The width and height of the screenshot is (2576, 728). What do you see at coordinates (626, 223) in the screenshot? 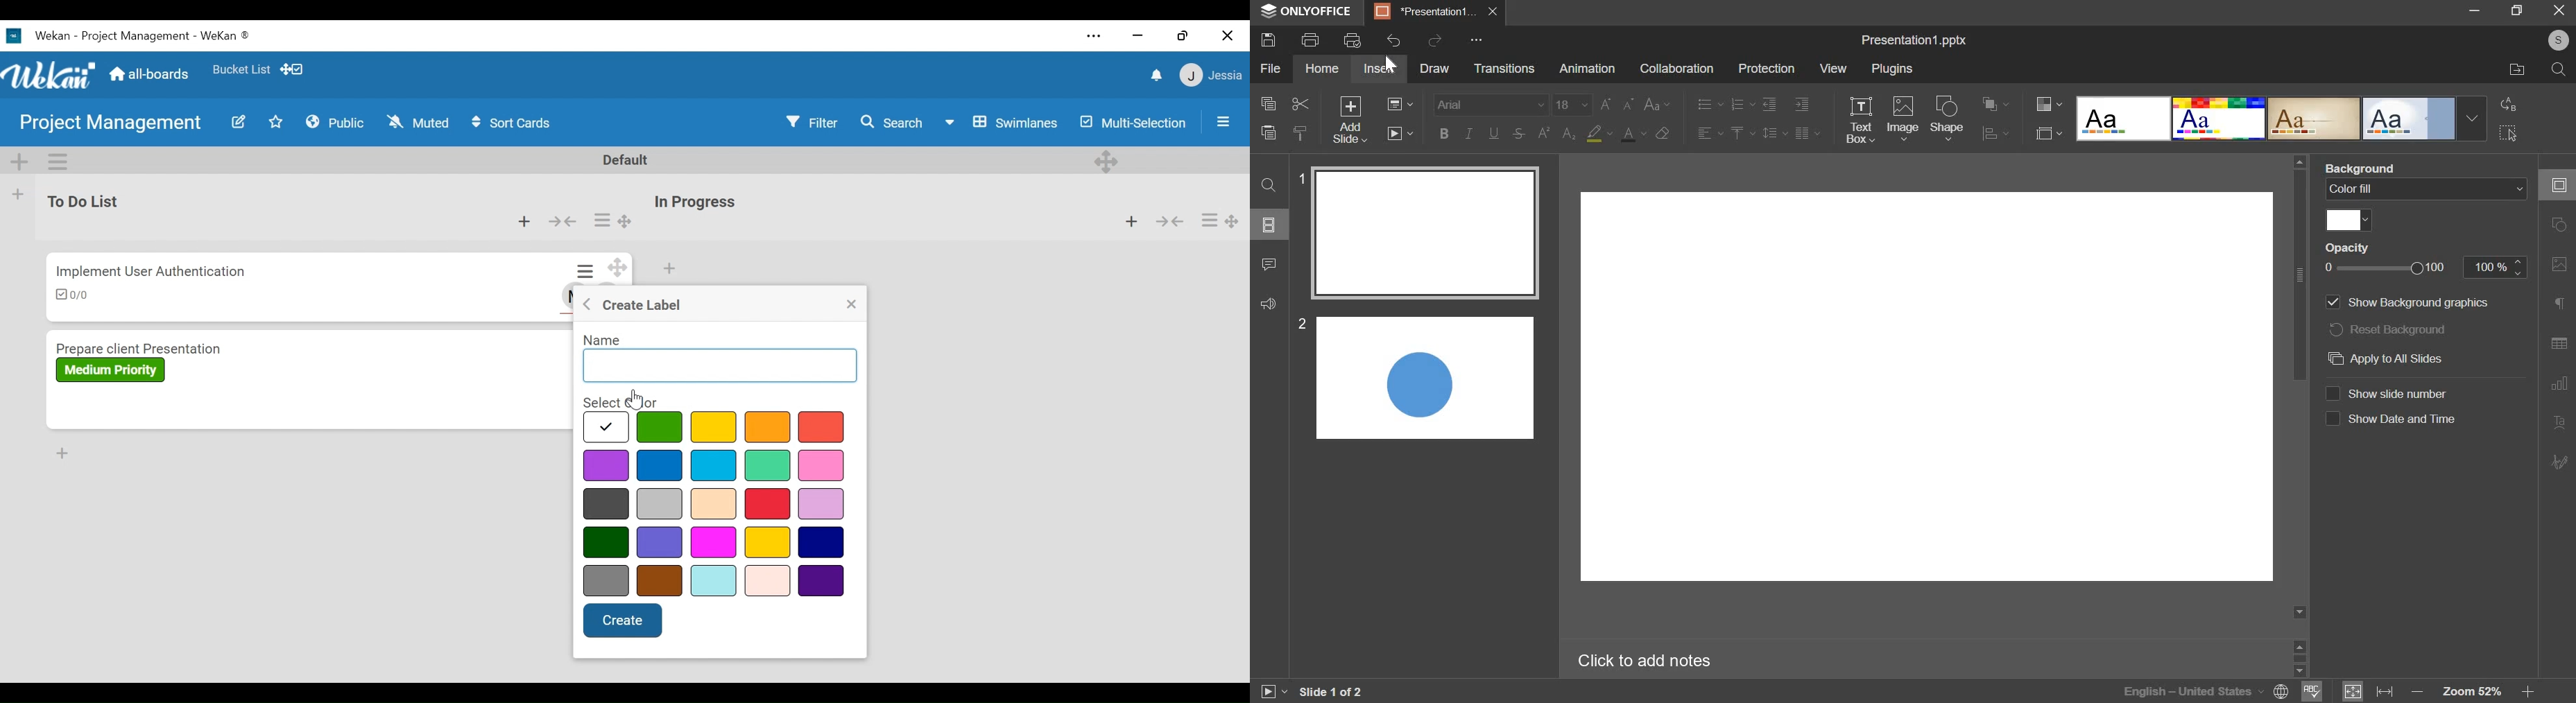
I see `Desktop drag handle` at bounding box center [626, 223].